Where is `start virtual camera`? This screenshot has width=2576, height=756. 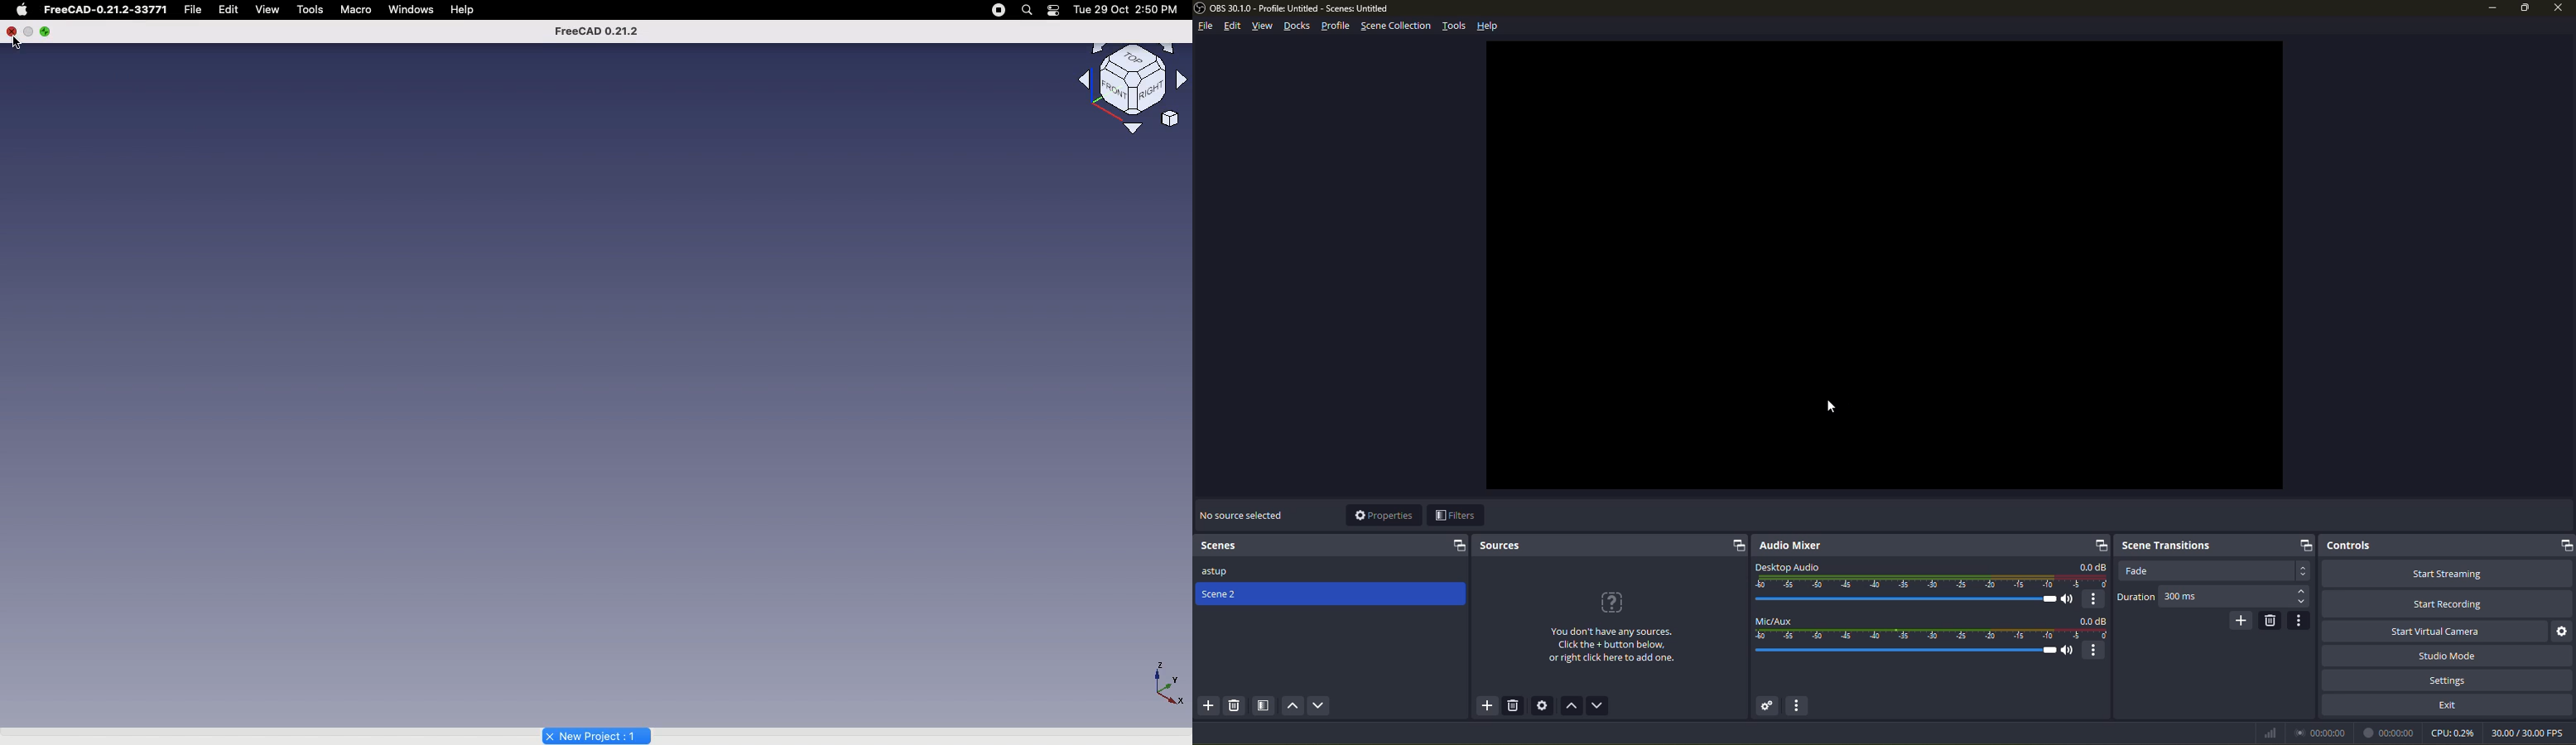
start virtual camera is located at coordinates (2434, 630).